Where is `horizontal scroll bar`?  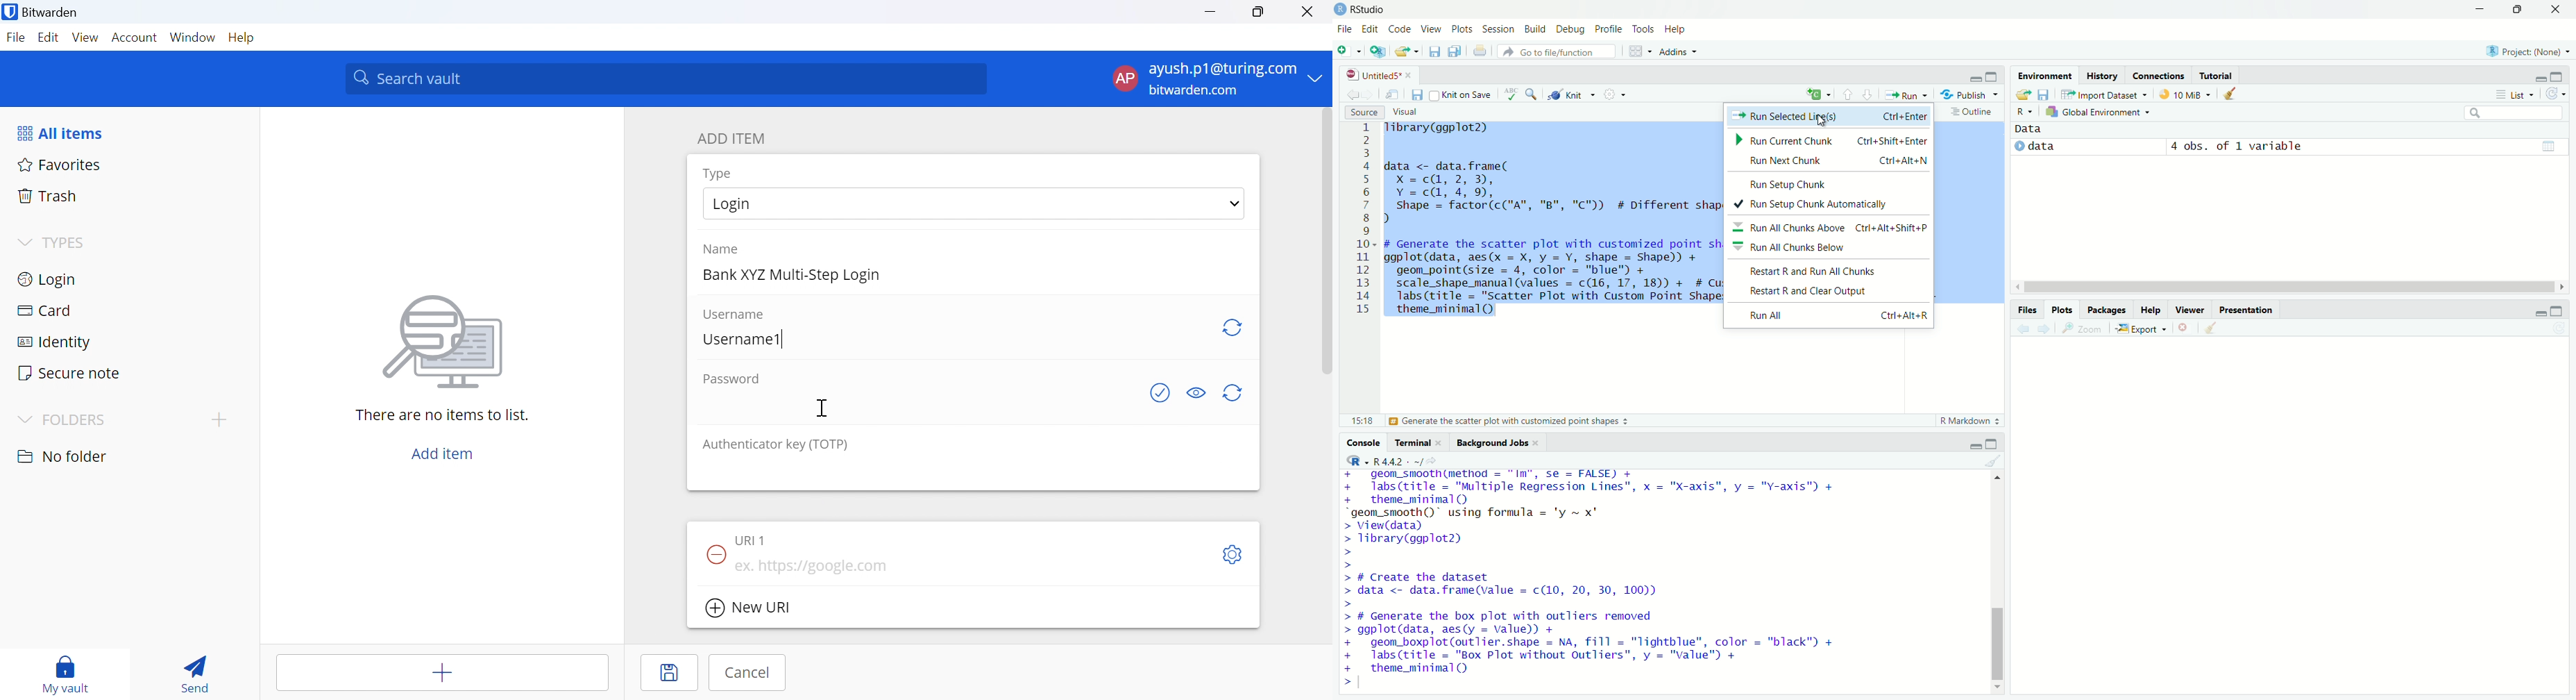 horizontal scroll bar is located at coordinates (2290, 286).